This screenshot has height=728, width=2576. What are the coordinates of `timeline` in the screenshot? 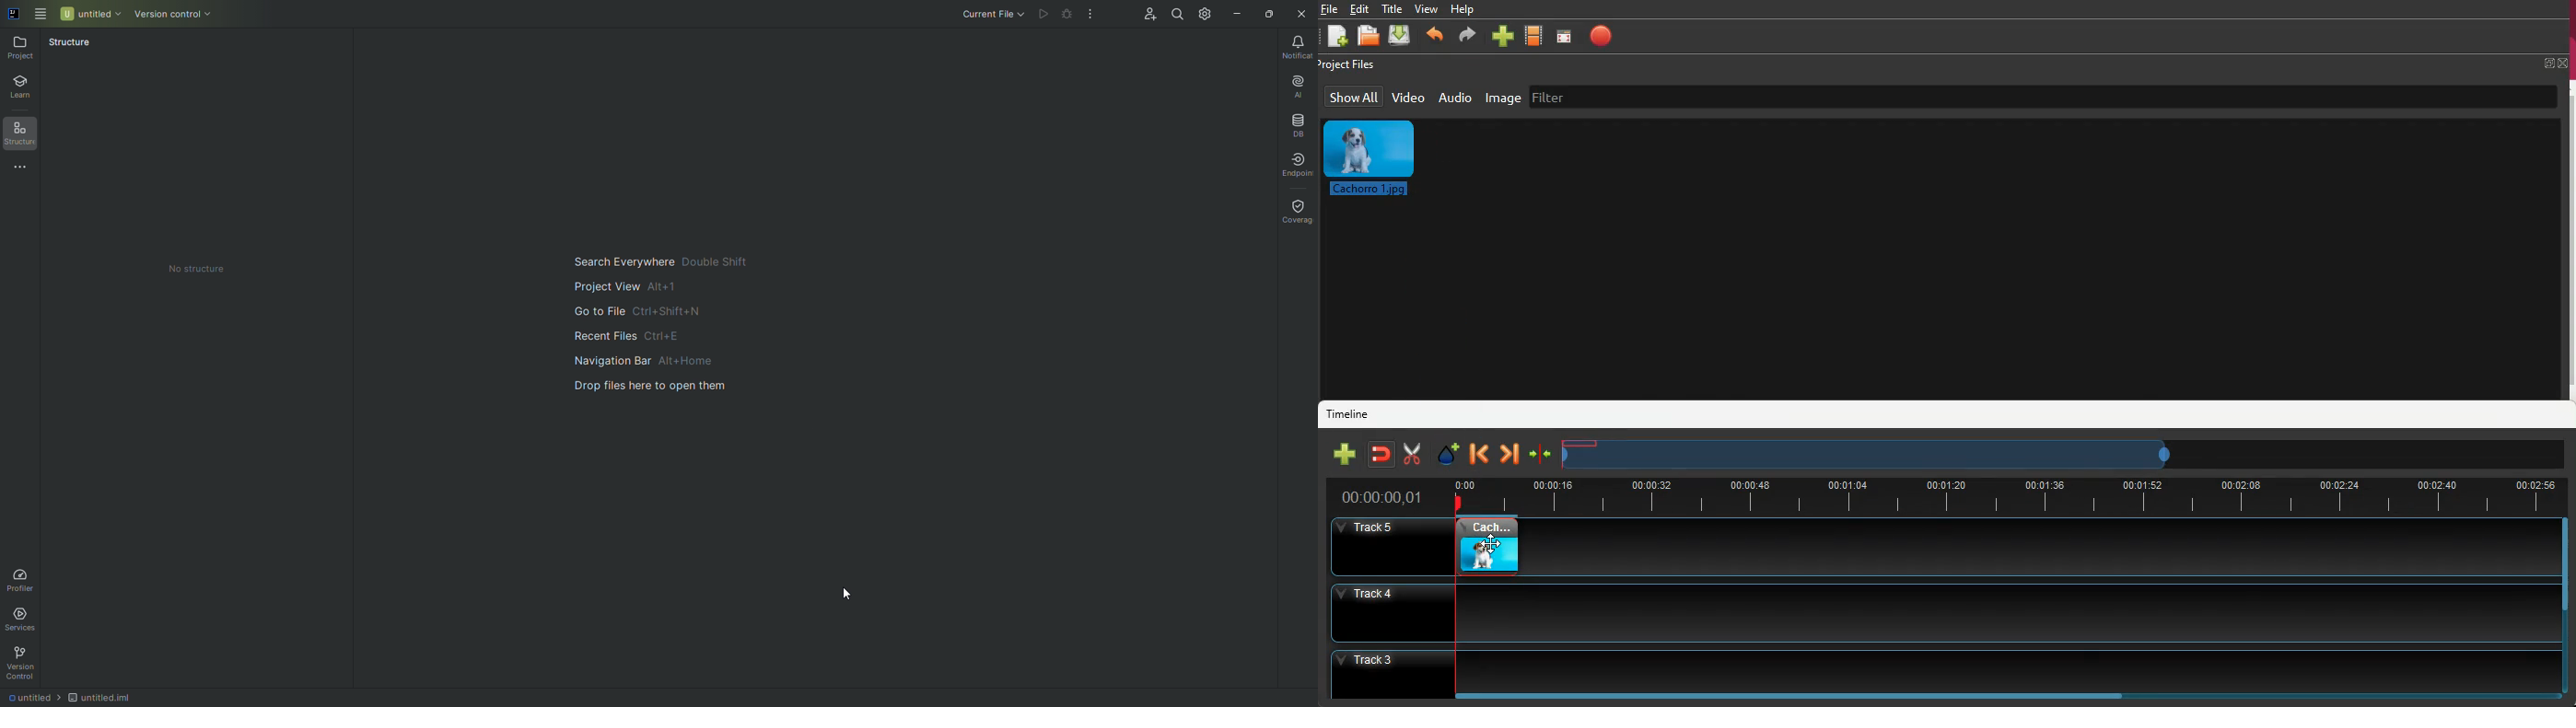 It's located at (1353, 415).